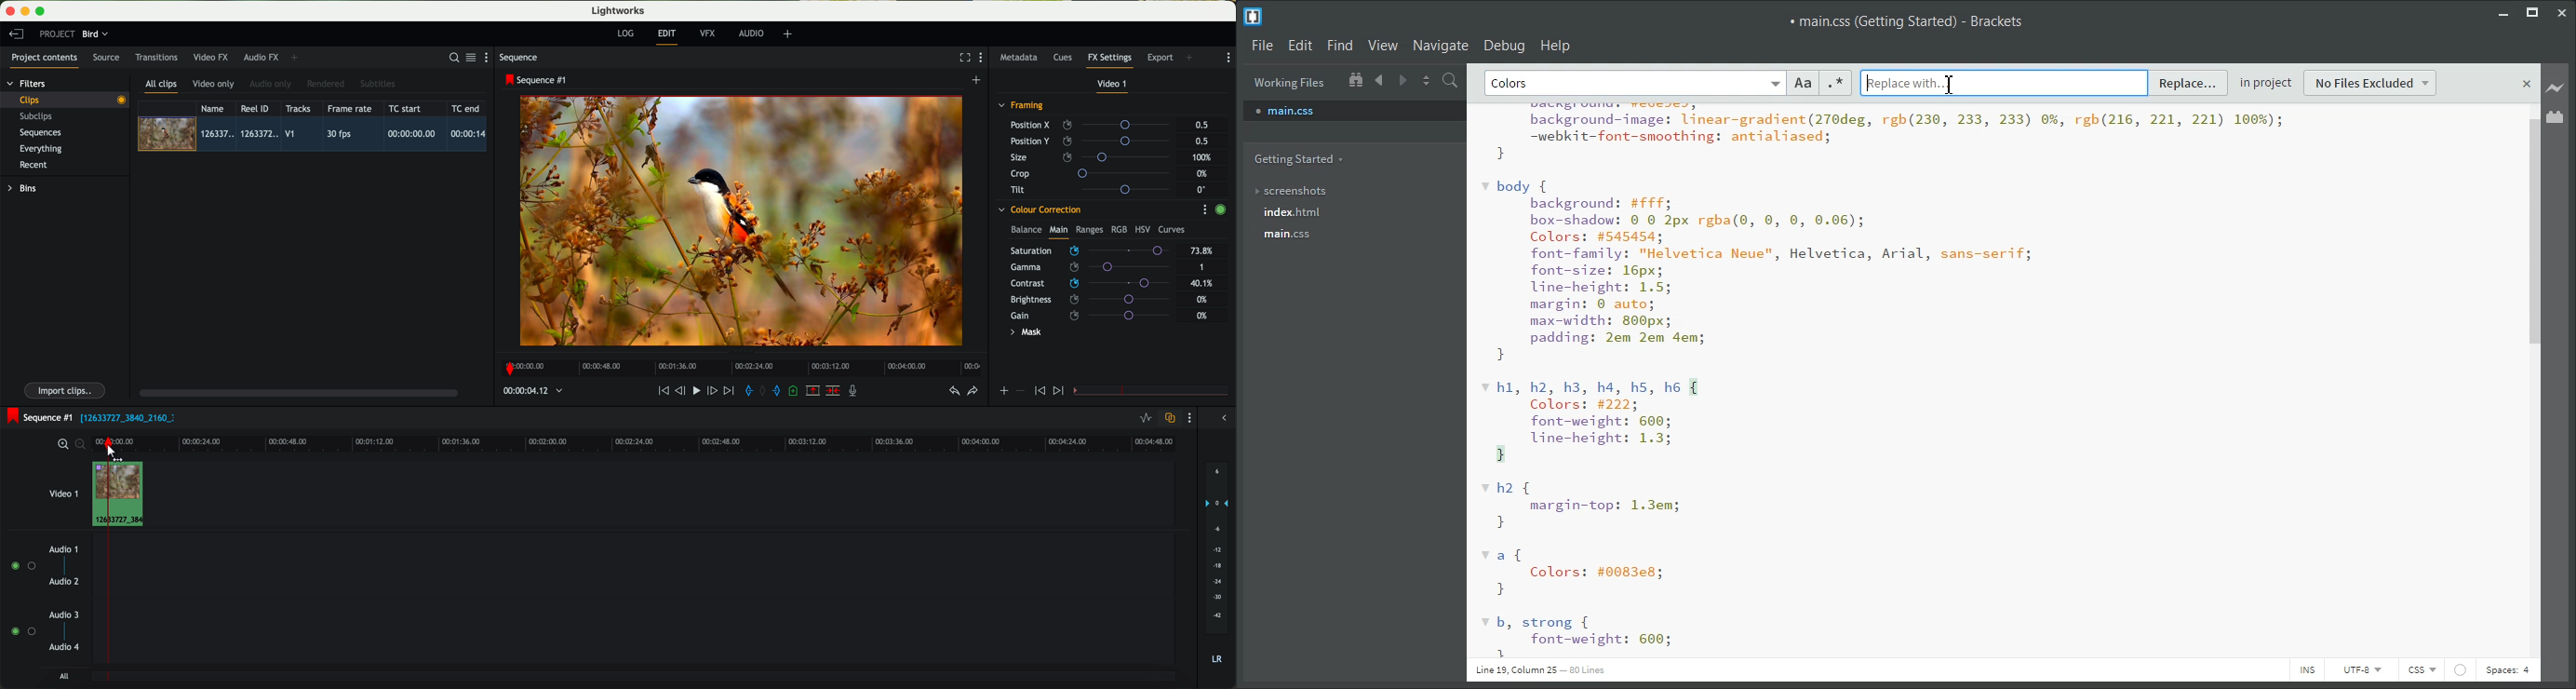  What do you see at coordinates (1577, 573) in the screenshot?
I see `af
Colors: #0083e8;
}` at bounding box center [1577, 573].